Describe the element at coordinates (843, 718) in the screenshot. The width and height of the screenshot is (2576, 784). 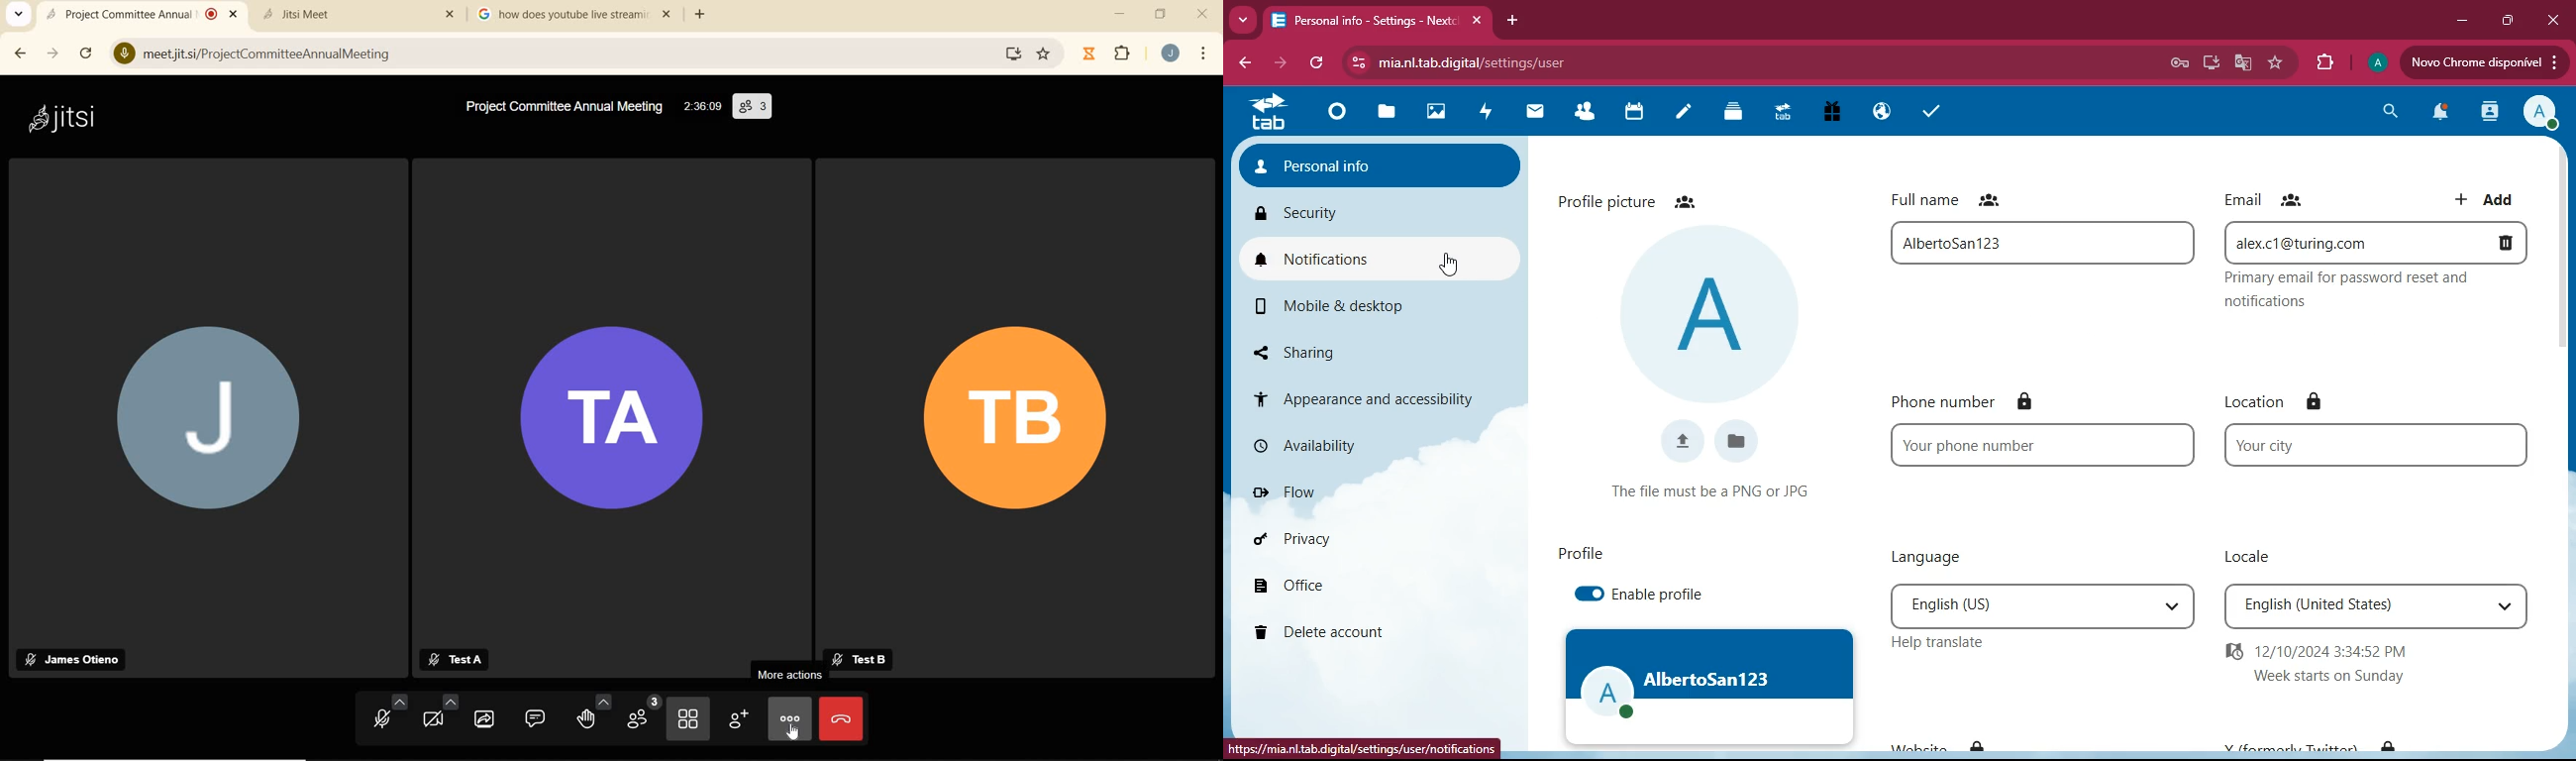
I see `LEAVE MEETING` at that location.